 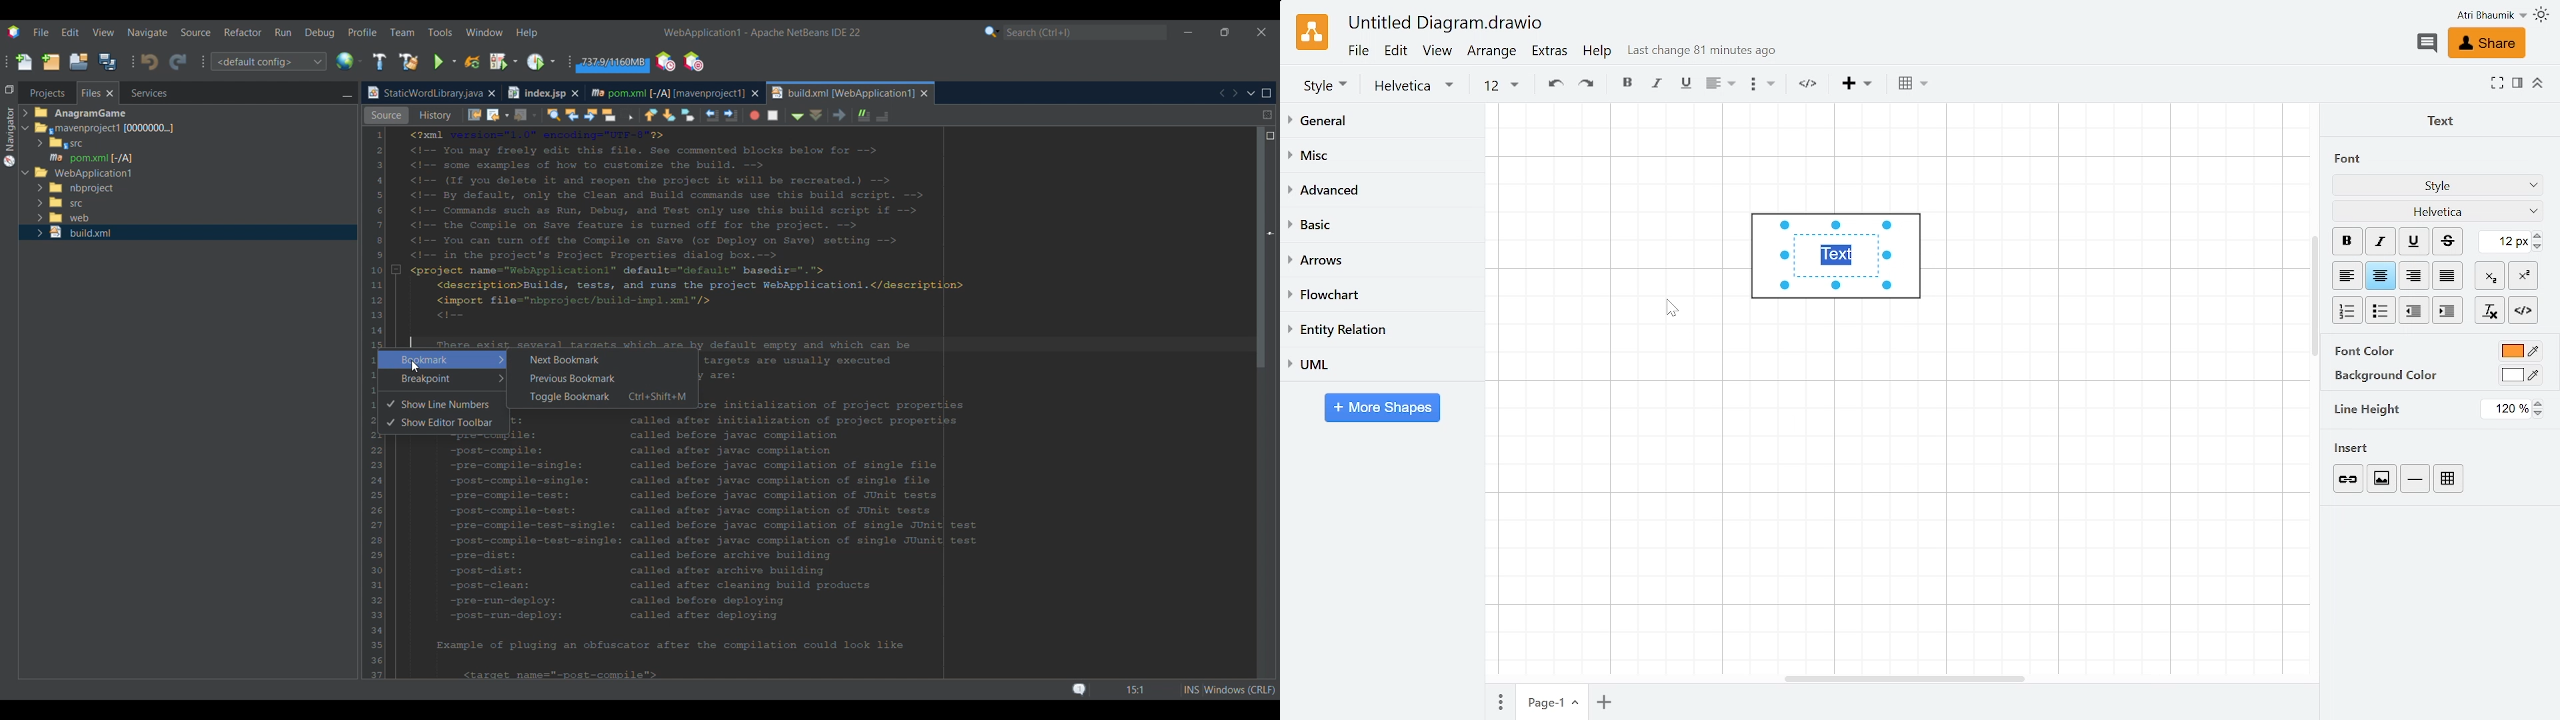 I want to click on Arrows, so click(x=1383, y=261).